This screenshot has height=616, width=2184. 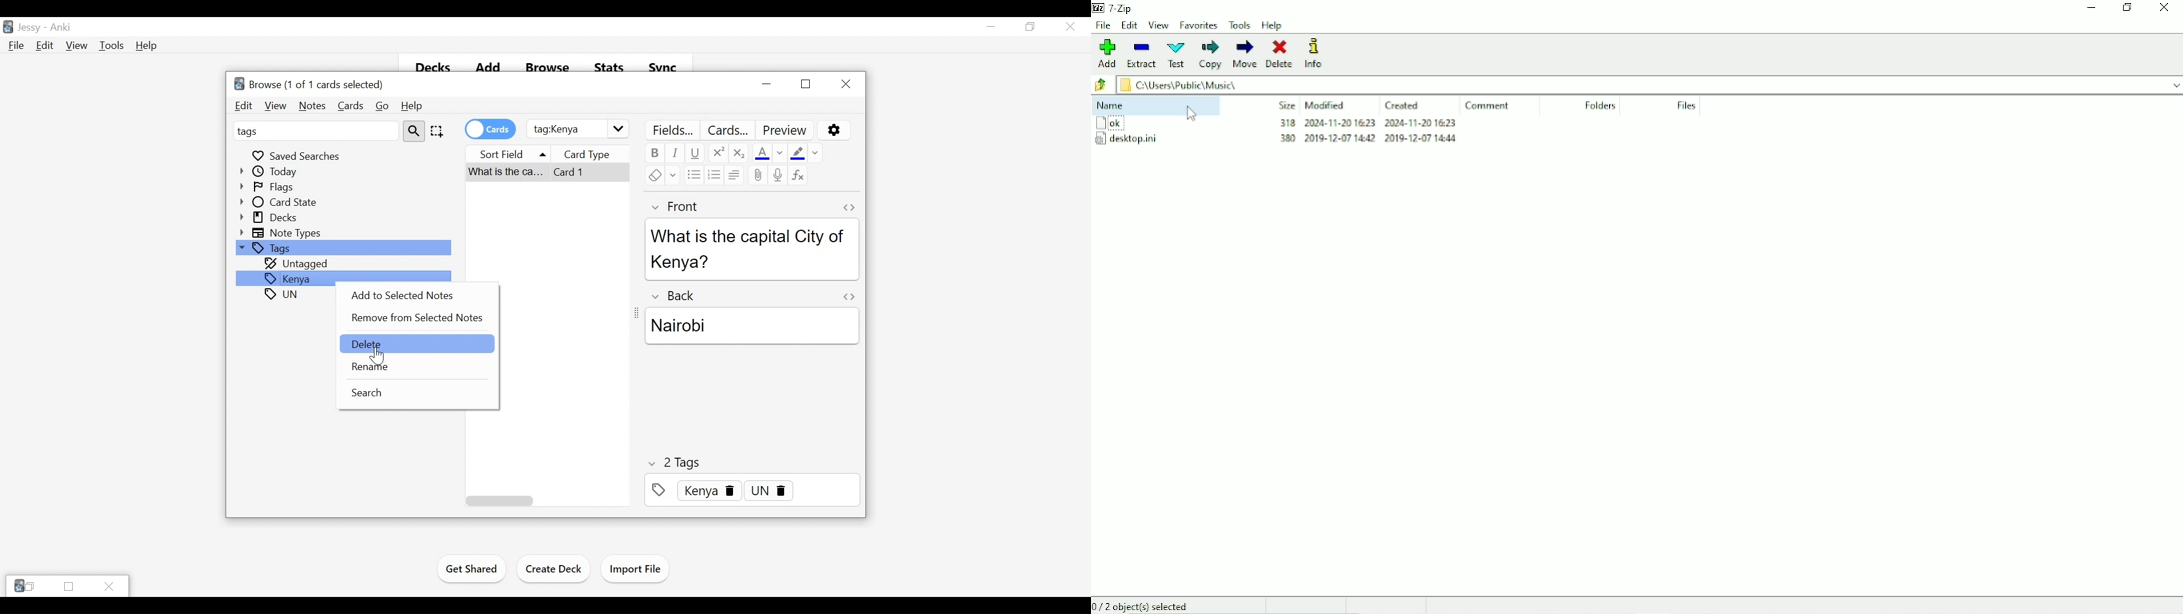 What do you see at coordinates (991, 26) in the screenshot?
I see `minimize` at bounding box center [991, 26].